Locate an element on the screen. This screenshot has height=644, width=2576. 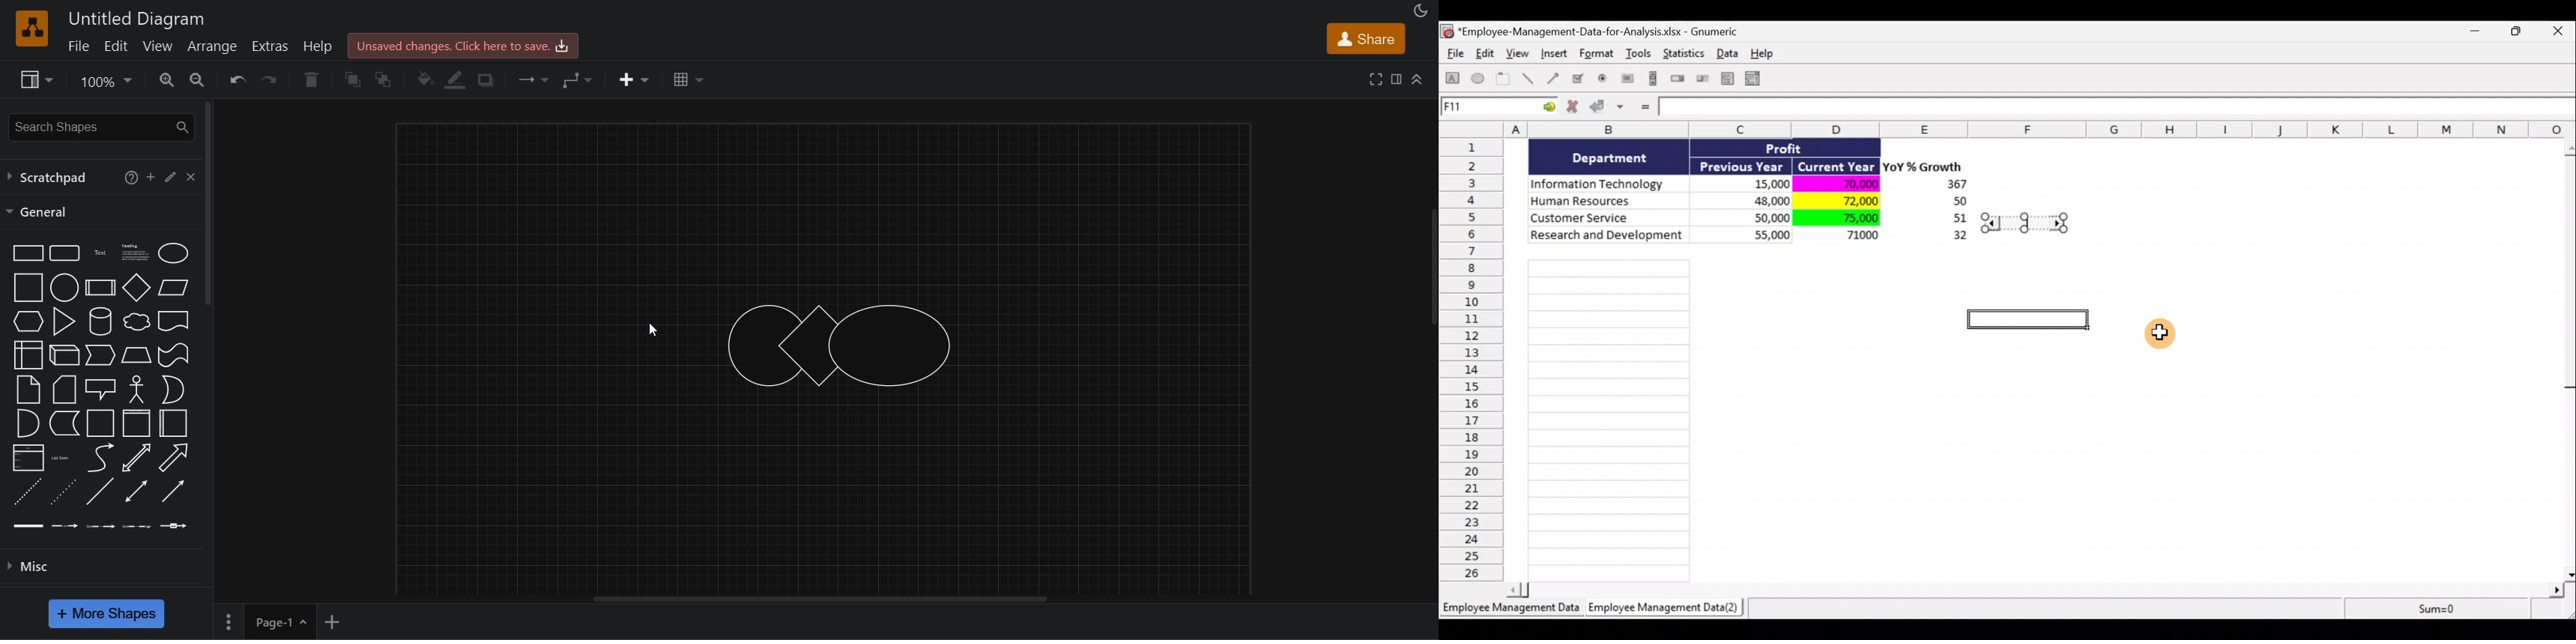
c is located at coordinates (190, 175).